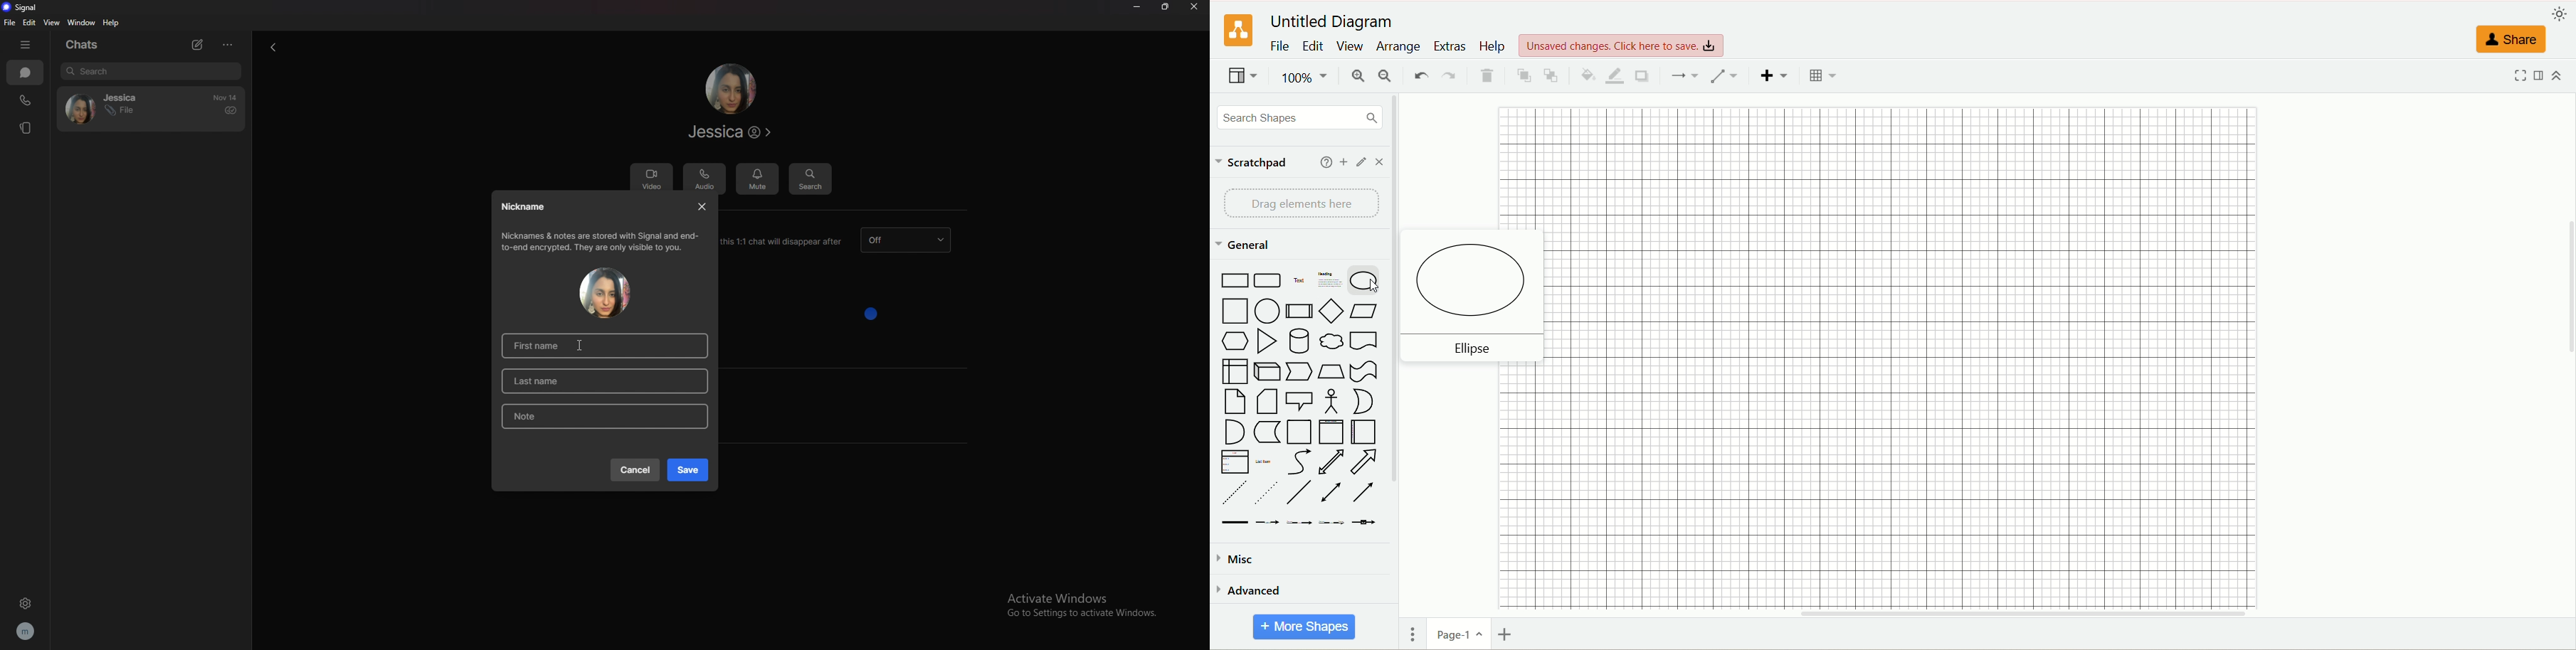 This screenshot has height=672, width=2576. Describe the element at coordinates (1336, 19) in the screenshot. I see `Untitled Diagram` at that location.